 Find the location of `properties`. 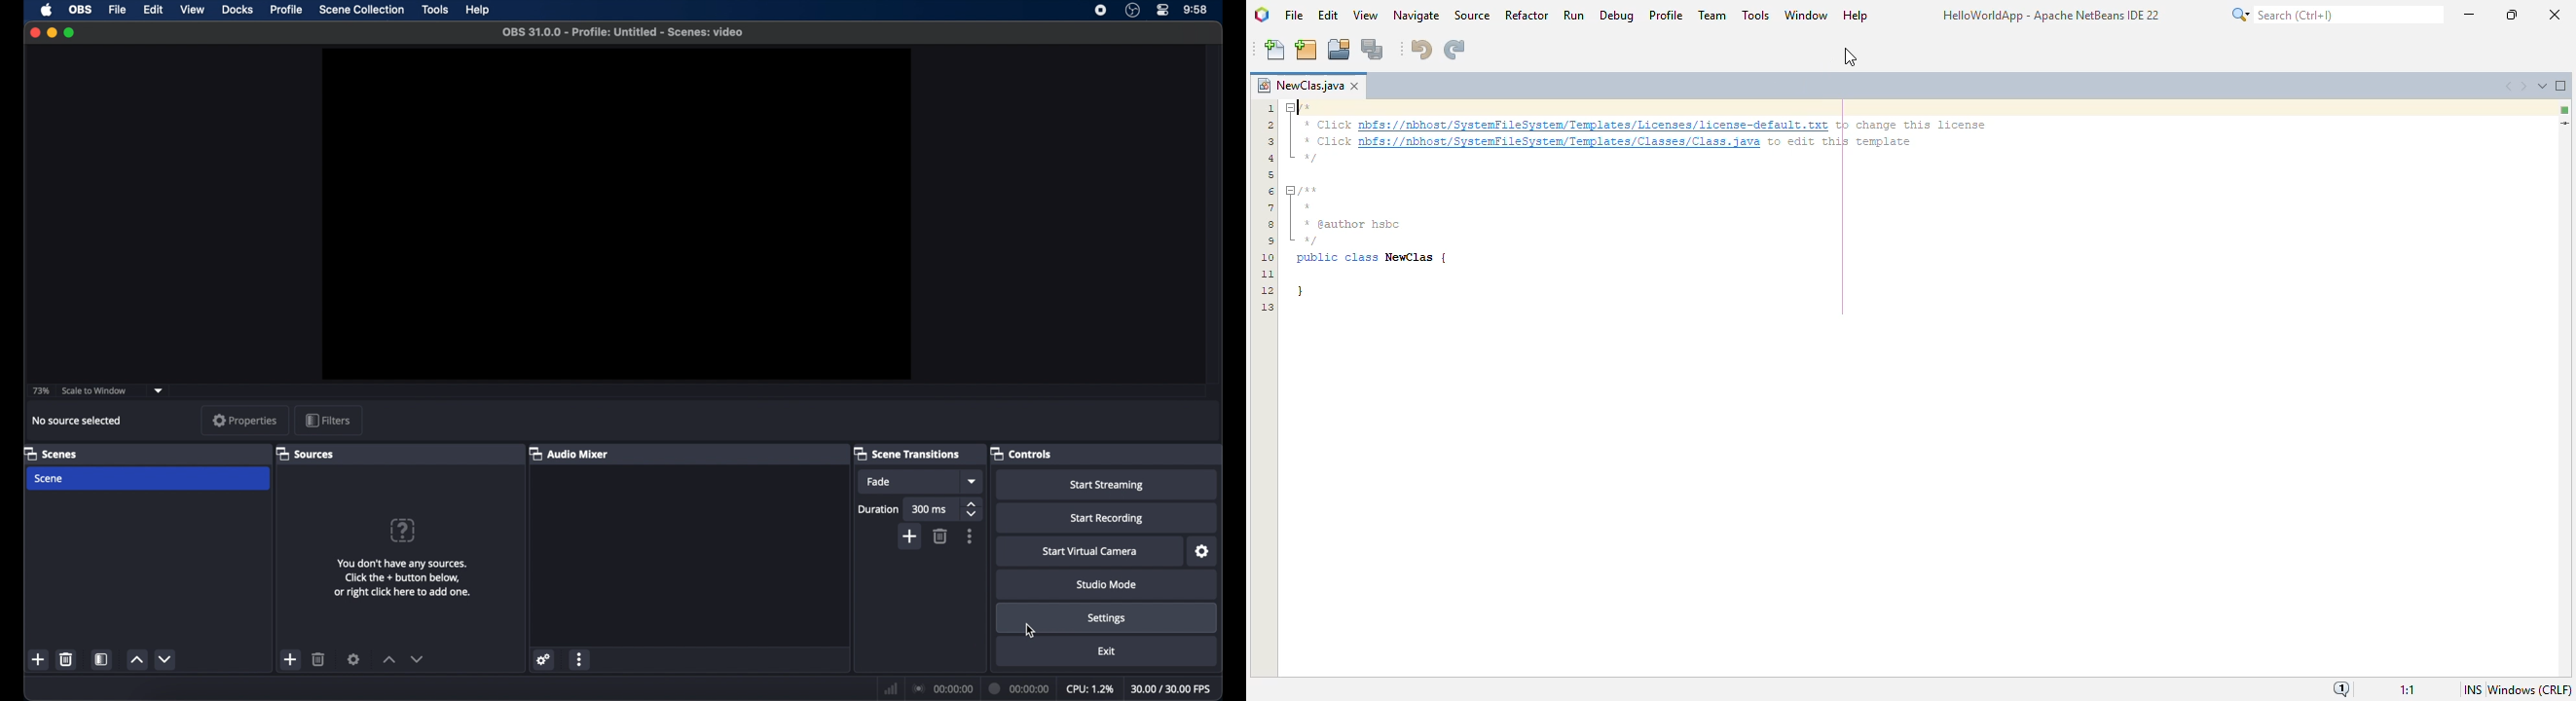

properties is located at coordinates (245, 420).